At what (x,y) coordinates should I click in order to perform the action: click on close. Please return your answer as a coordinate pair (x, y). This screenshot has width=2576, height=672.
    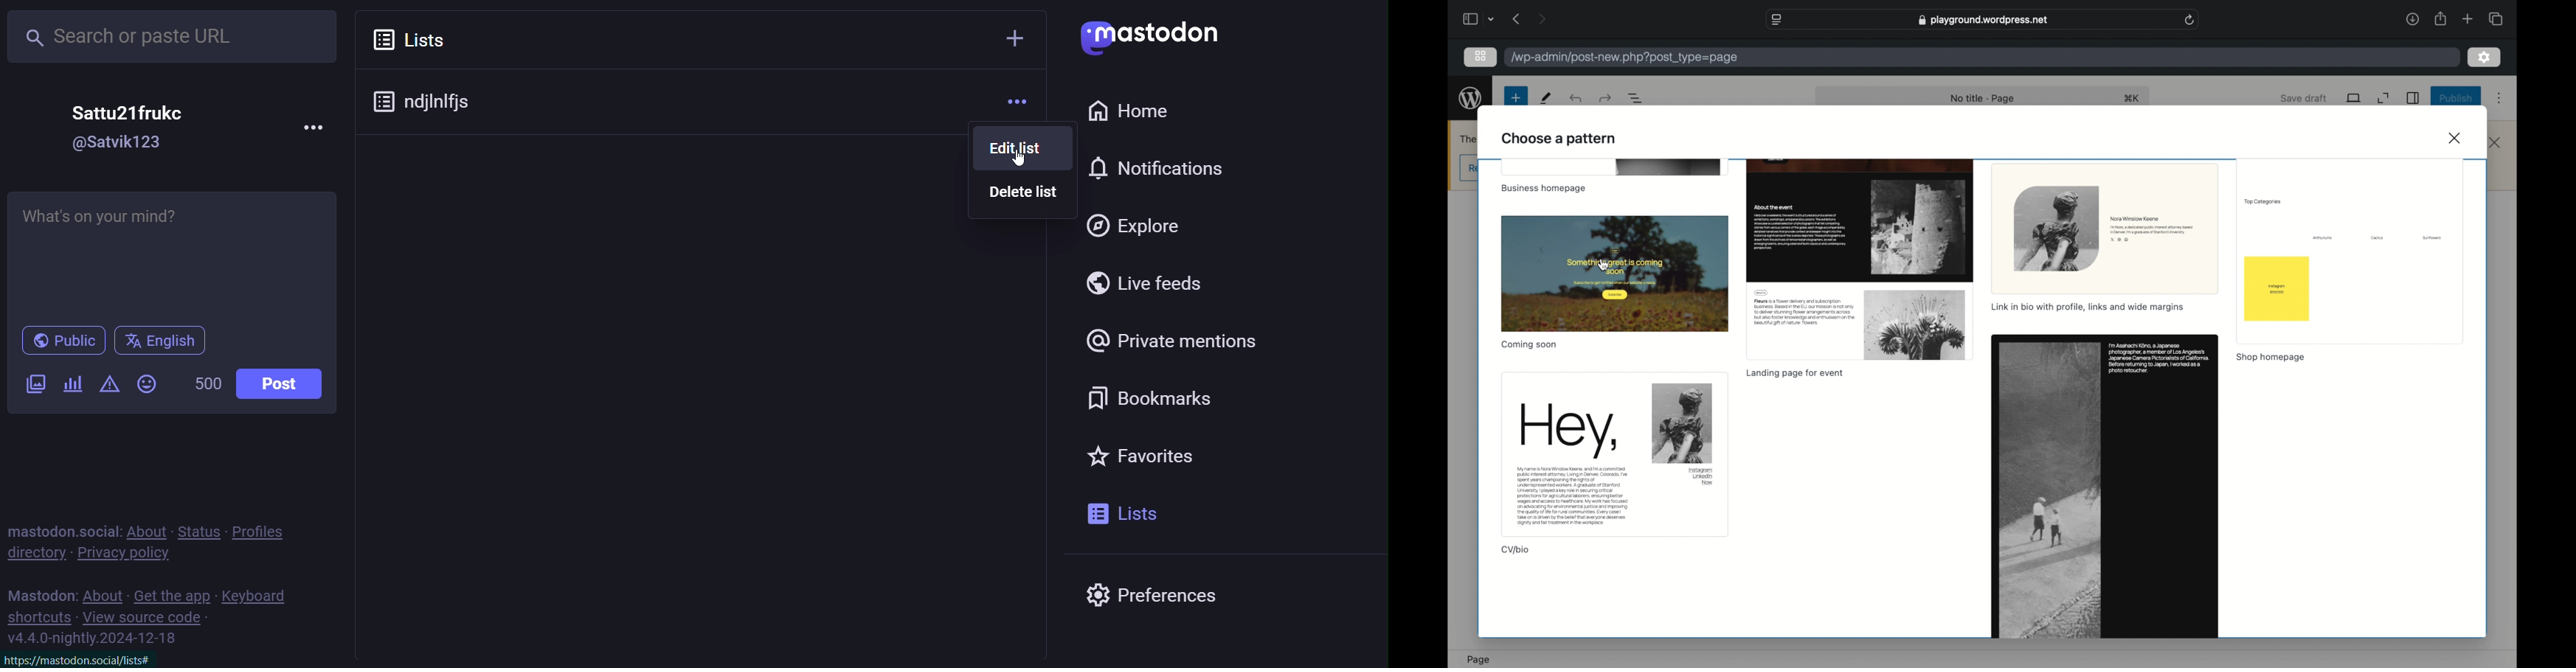
    Looking at the image, I should click on (2456, 137).